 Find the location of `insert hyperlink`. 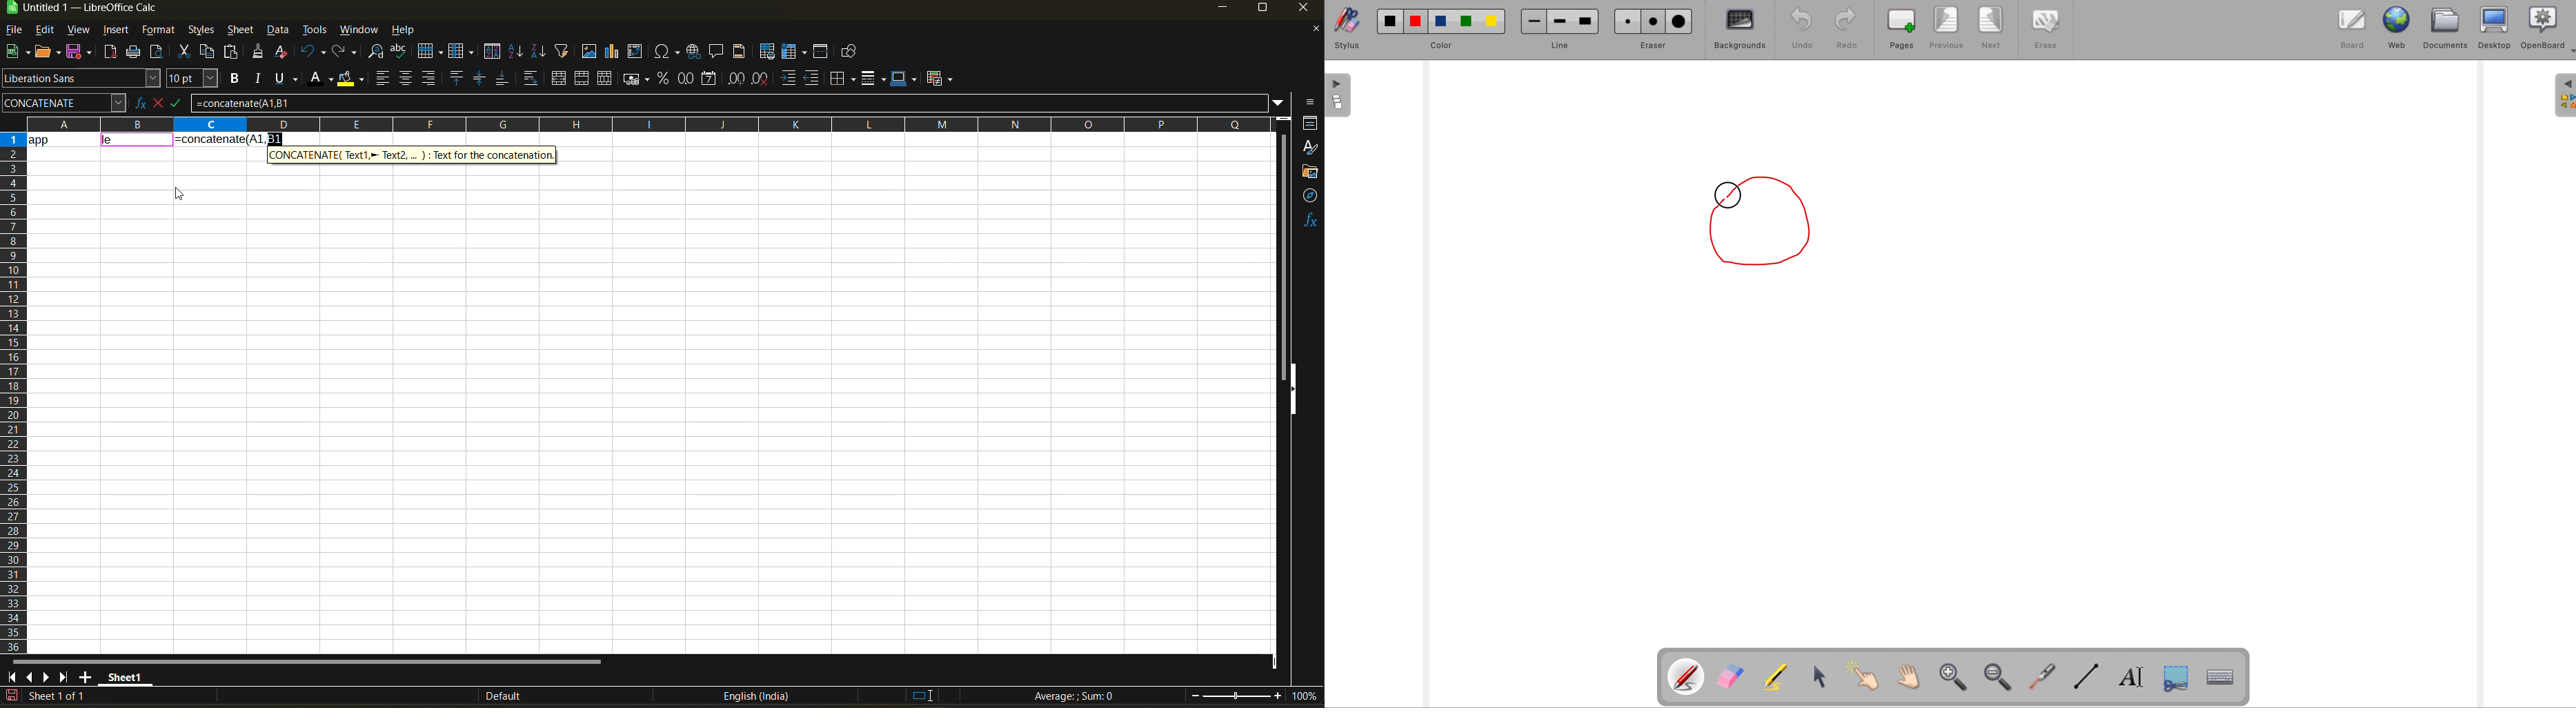

insert hyperlink is located at coordinates (695, 51).